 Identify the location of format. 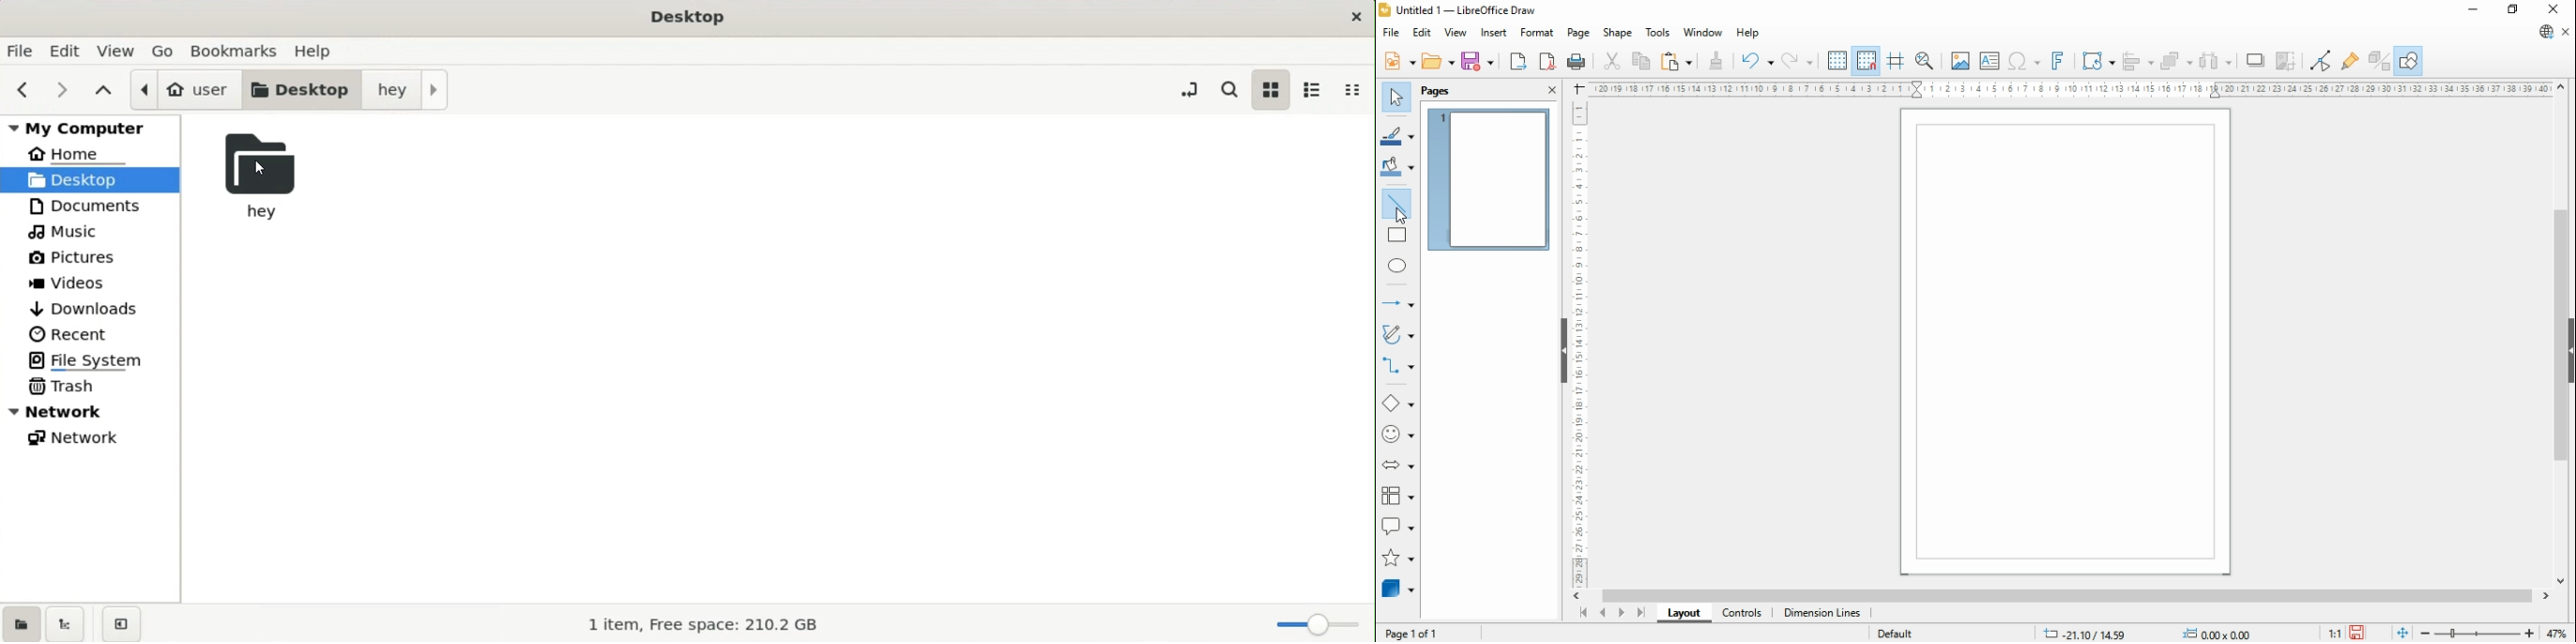
(1538, 33).